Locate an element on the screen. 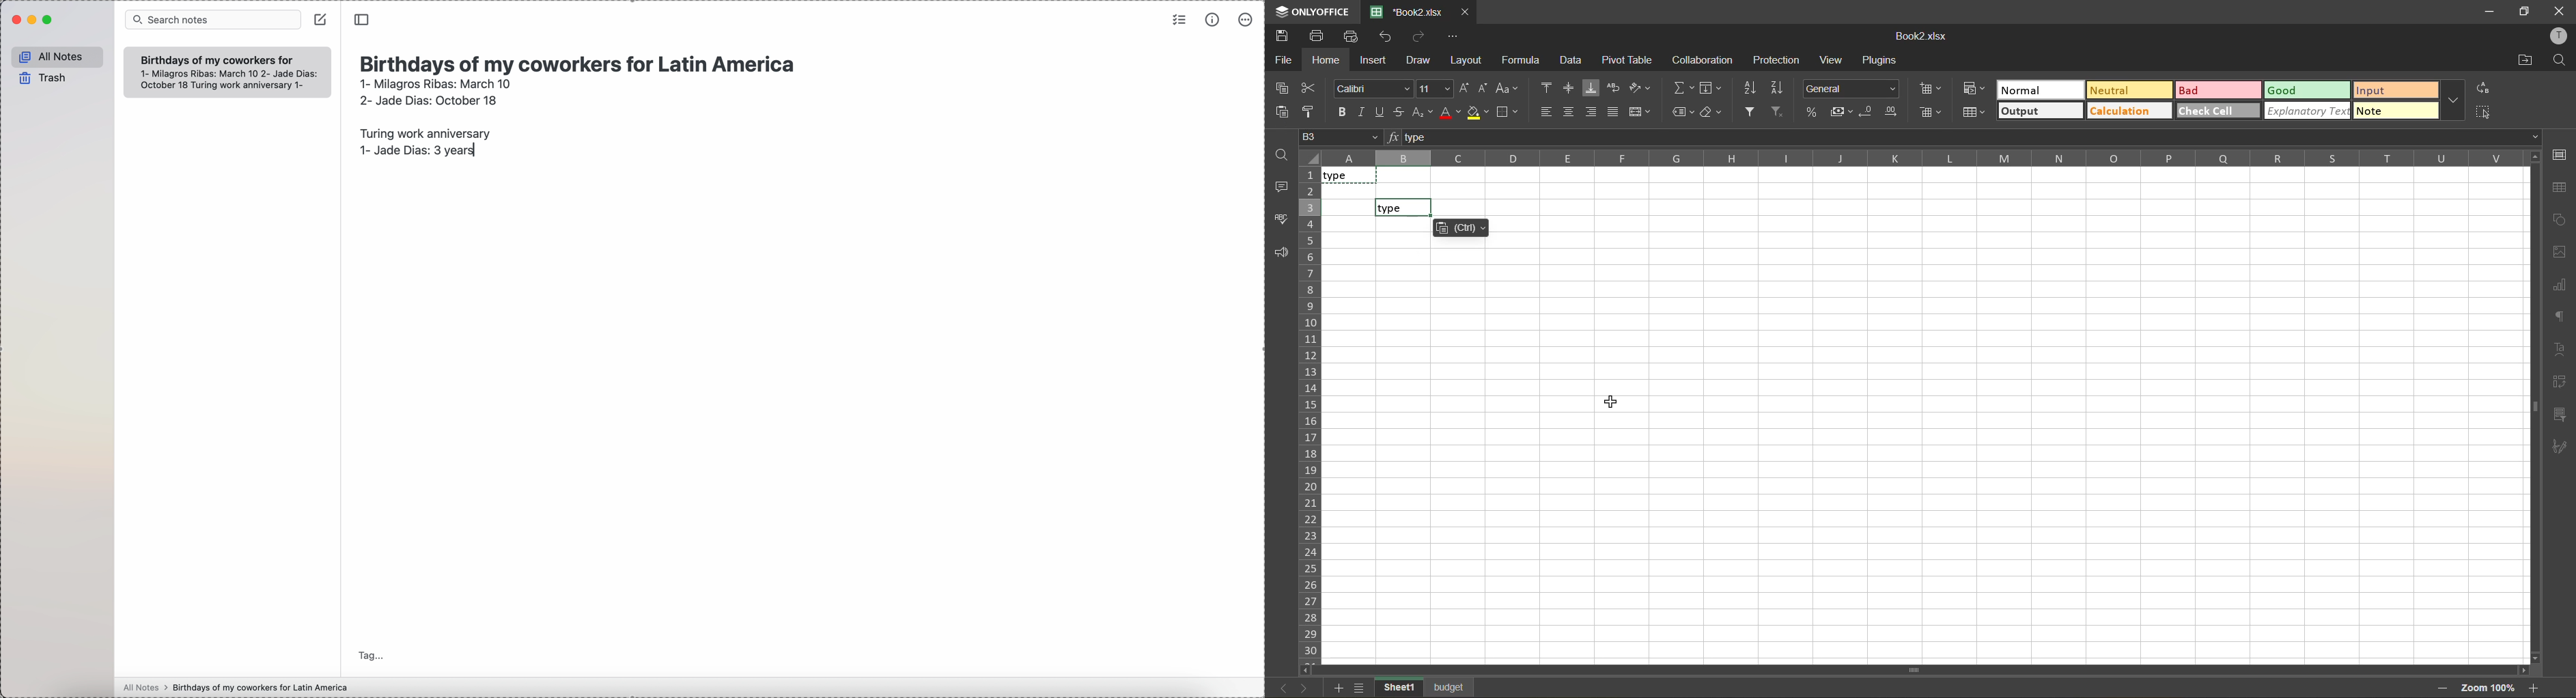 The width and height of the screenshot is (2576, 700). plugins is located at coordinates (1882, 60).